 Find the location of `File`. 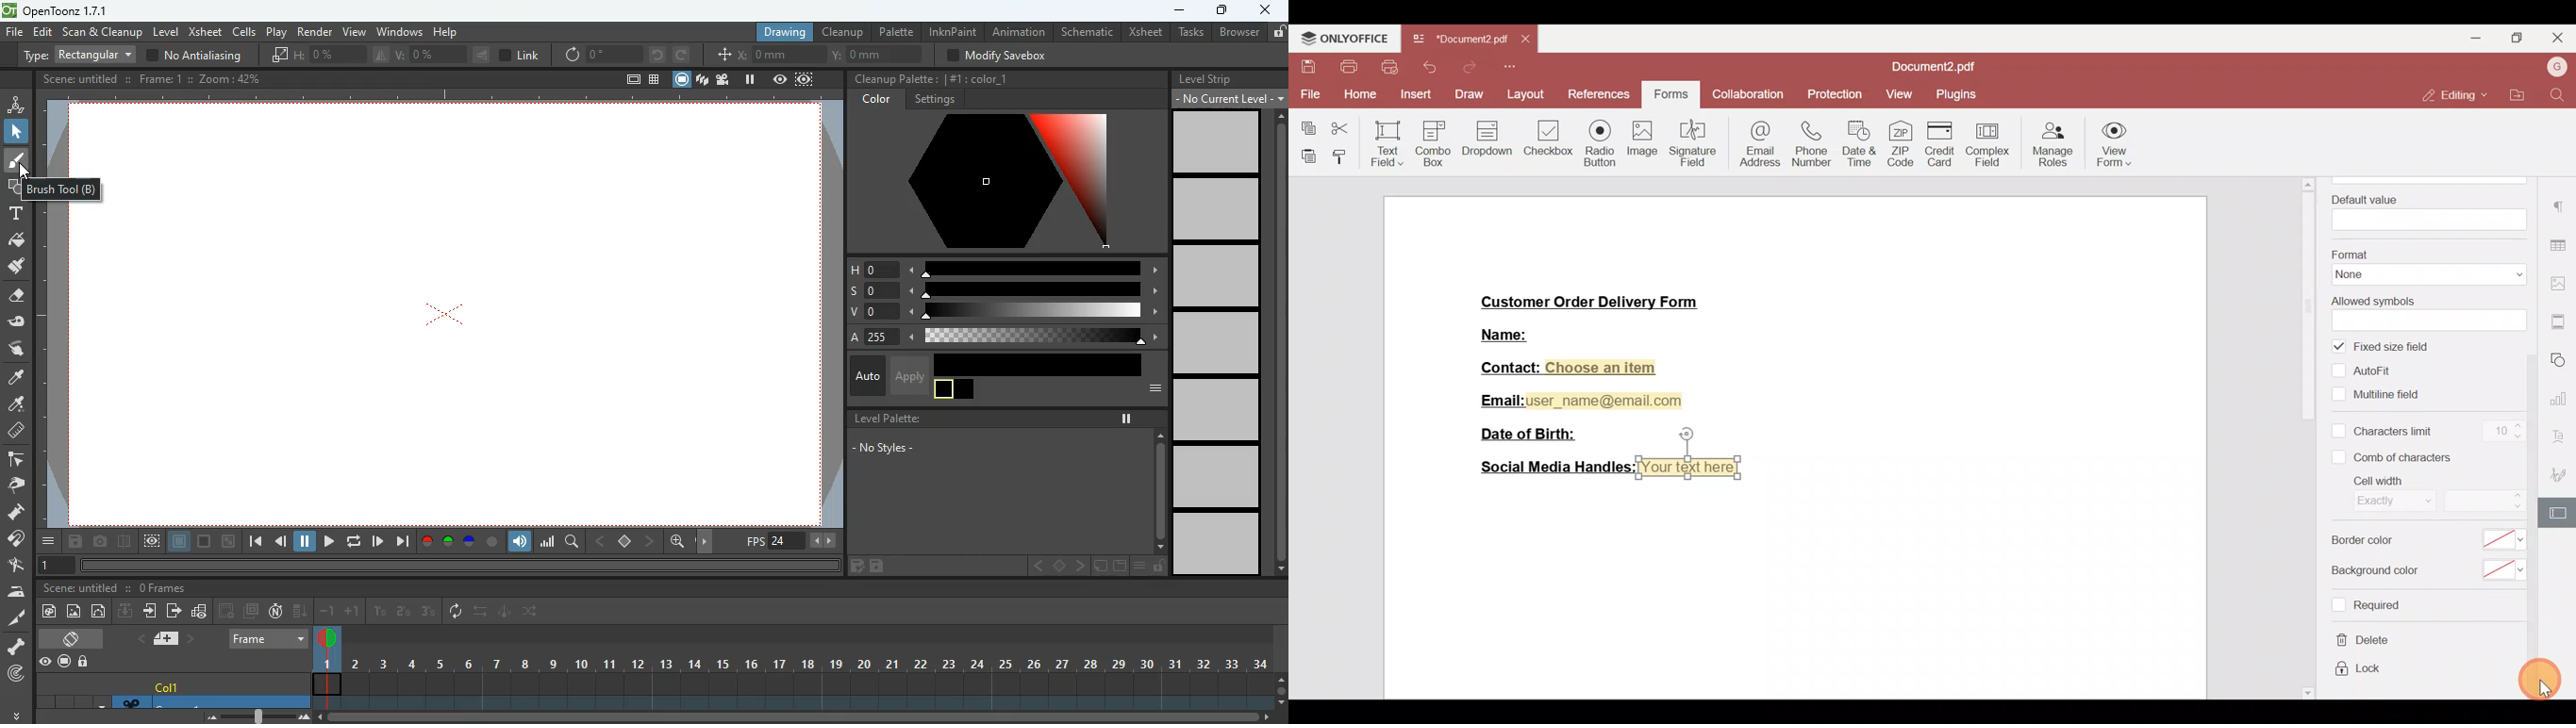

File is located at coordinates (1309, 94).